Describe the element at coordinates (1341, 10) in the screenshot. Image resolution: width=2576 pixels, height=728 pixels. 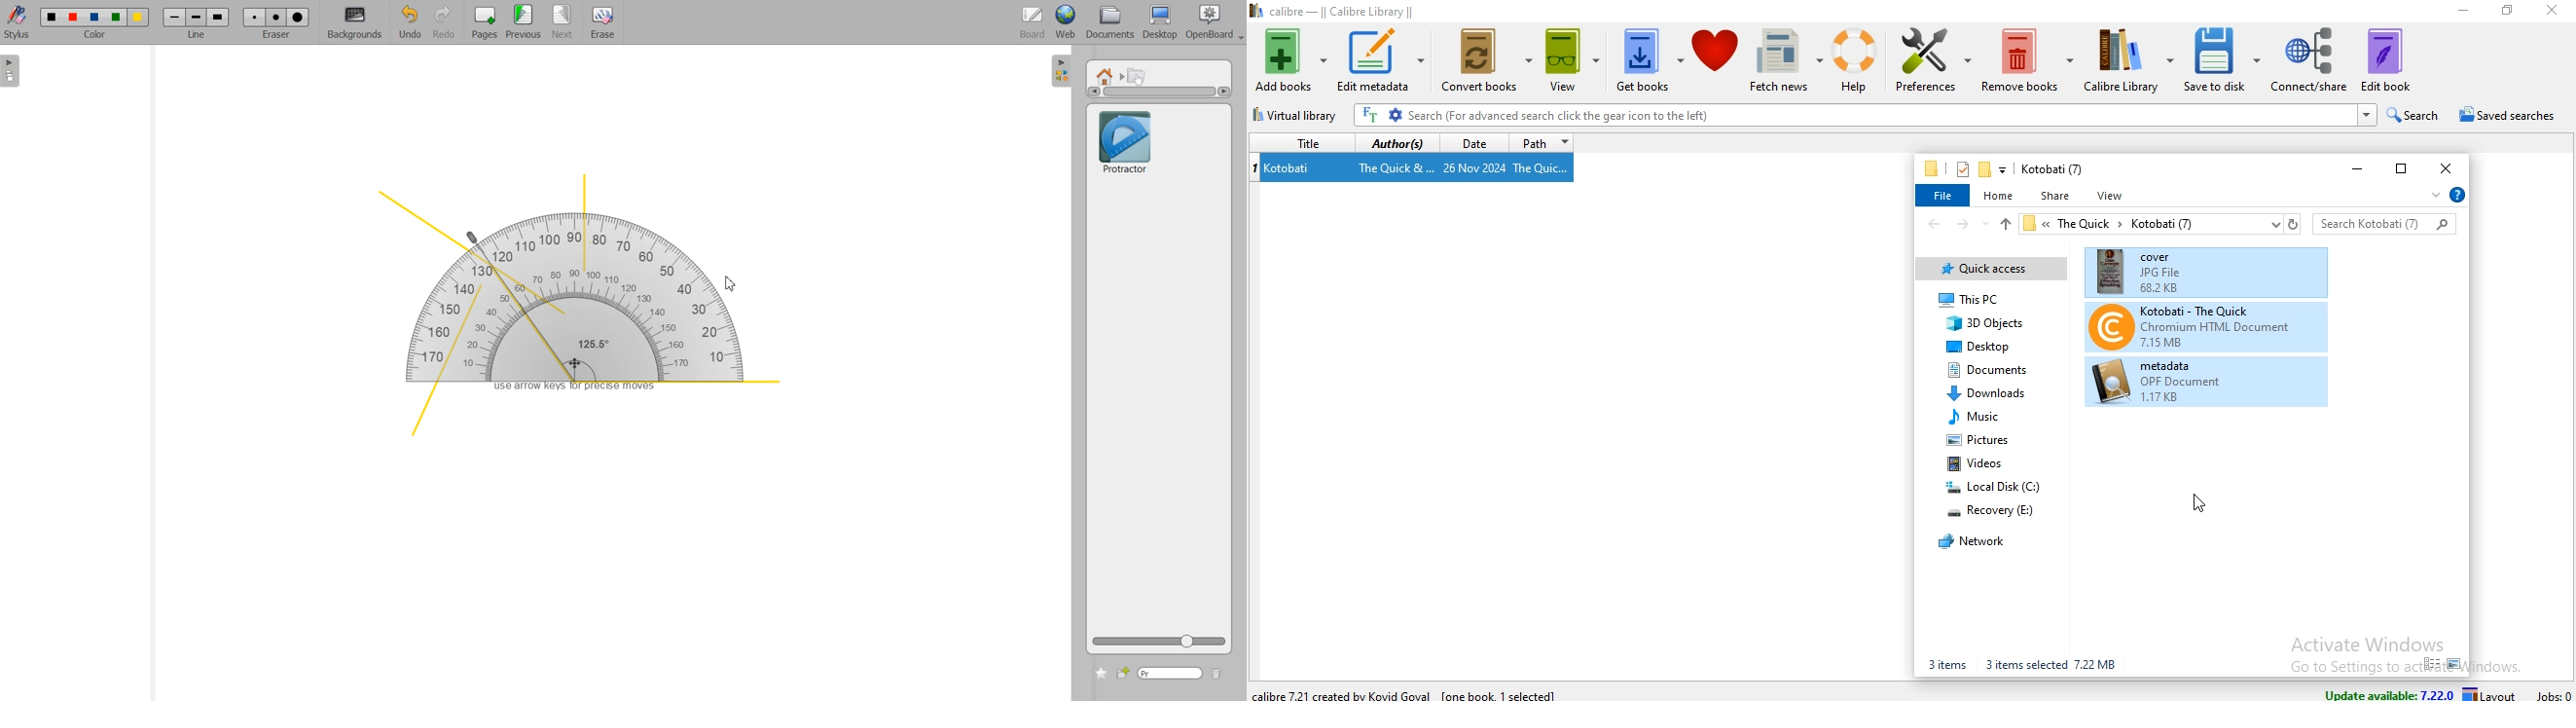
I see `calibre - || Calibre Library ||` at that location.